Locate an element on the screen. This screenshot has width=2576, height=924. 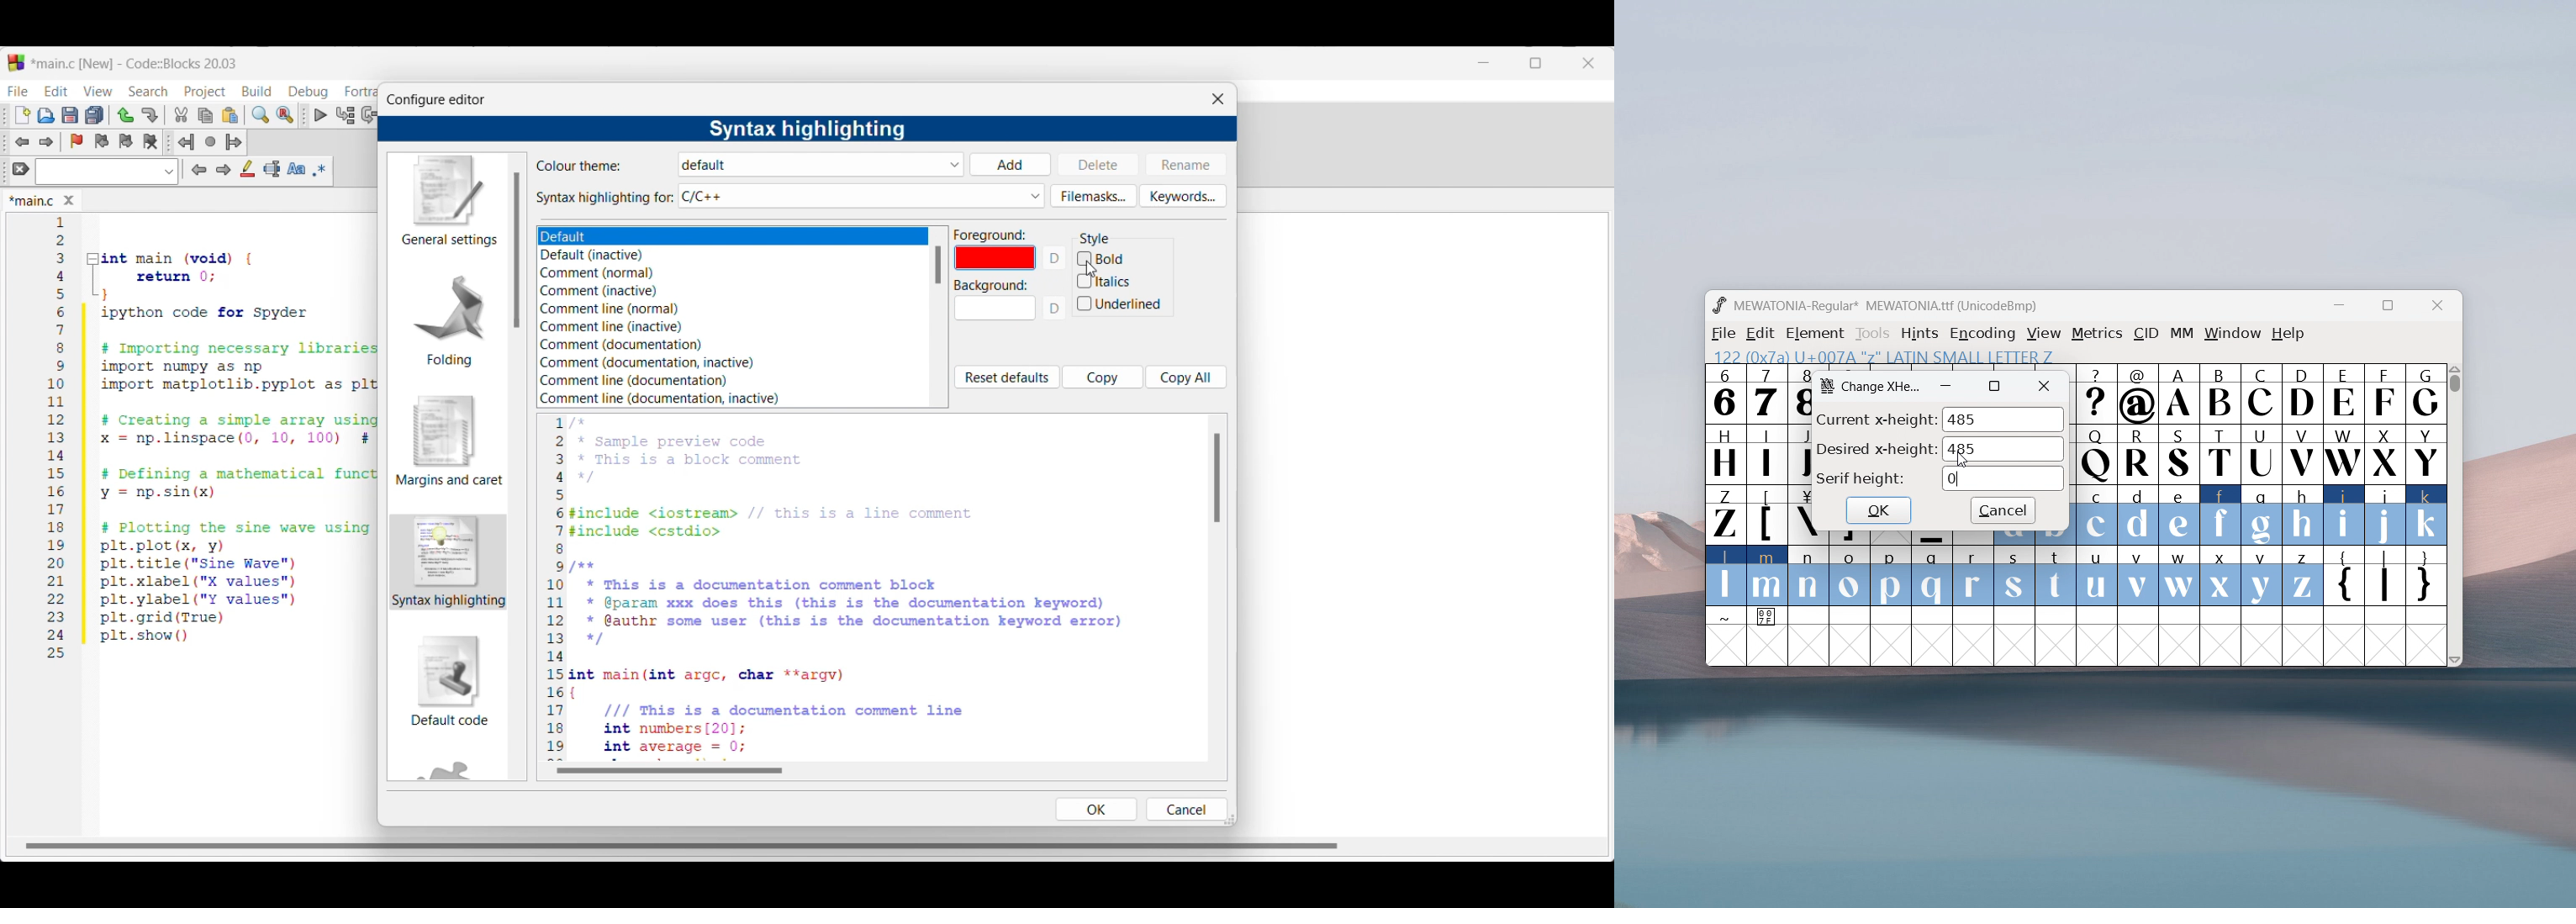
Minimize  is located at coordinates (1484, 63).